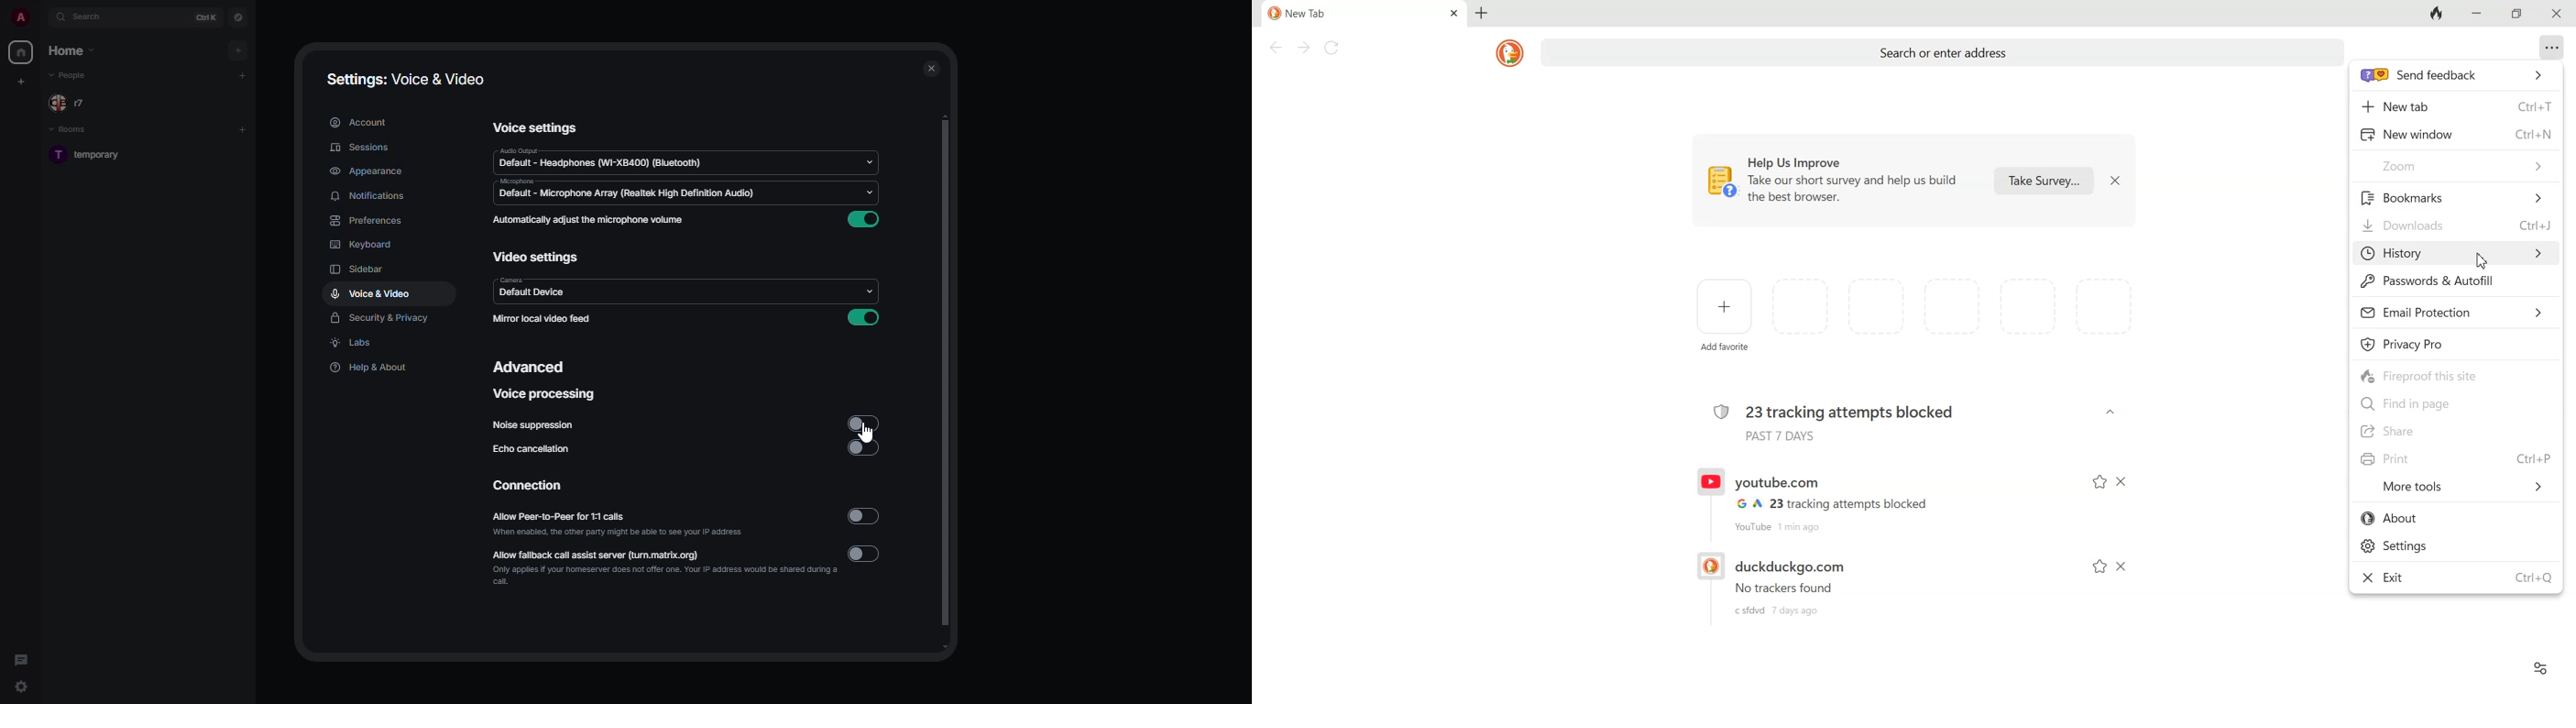 Image resolution: width=2576 pixels, height=728 pixels. I want to click on cursor, so click(873, 432).